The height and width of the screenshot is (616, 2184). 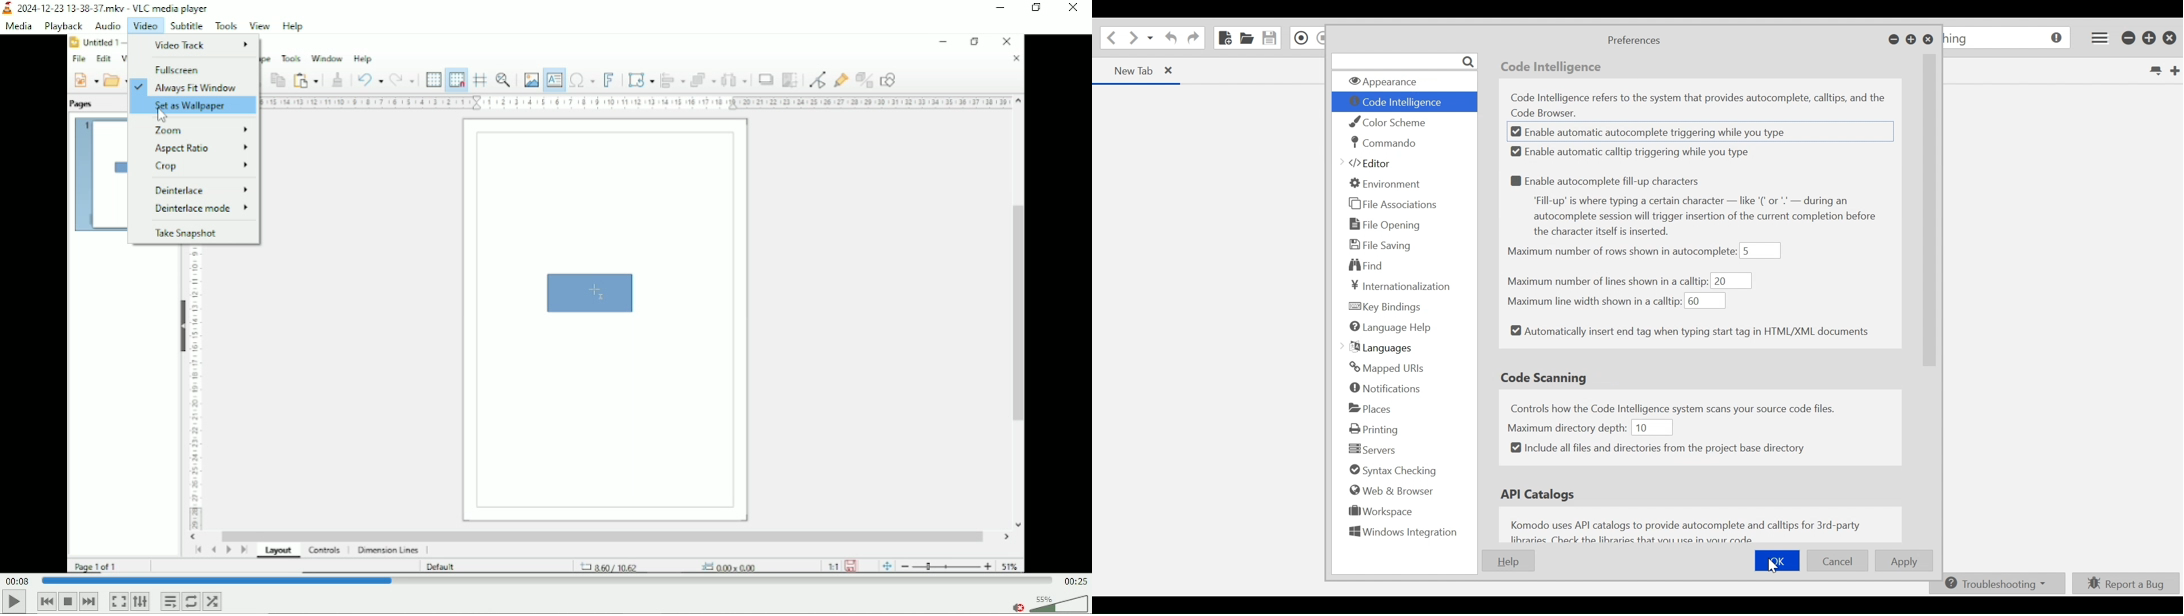 I want to click on Always fit window, so click(x=191, y=87).